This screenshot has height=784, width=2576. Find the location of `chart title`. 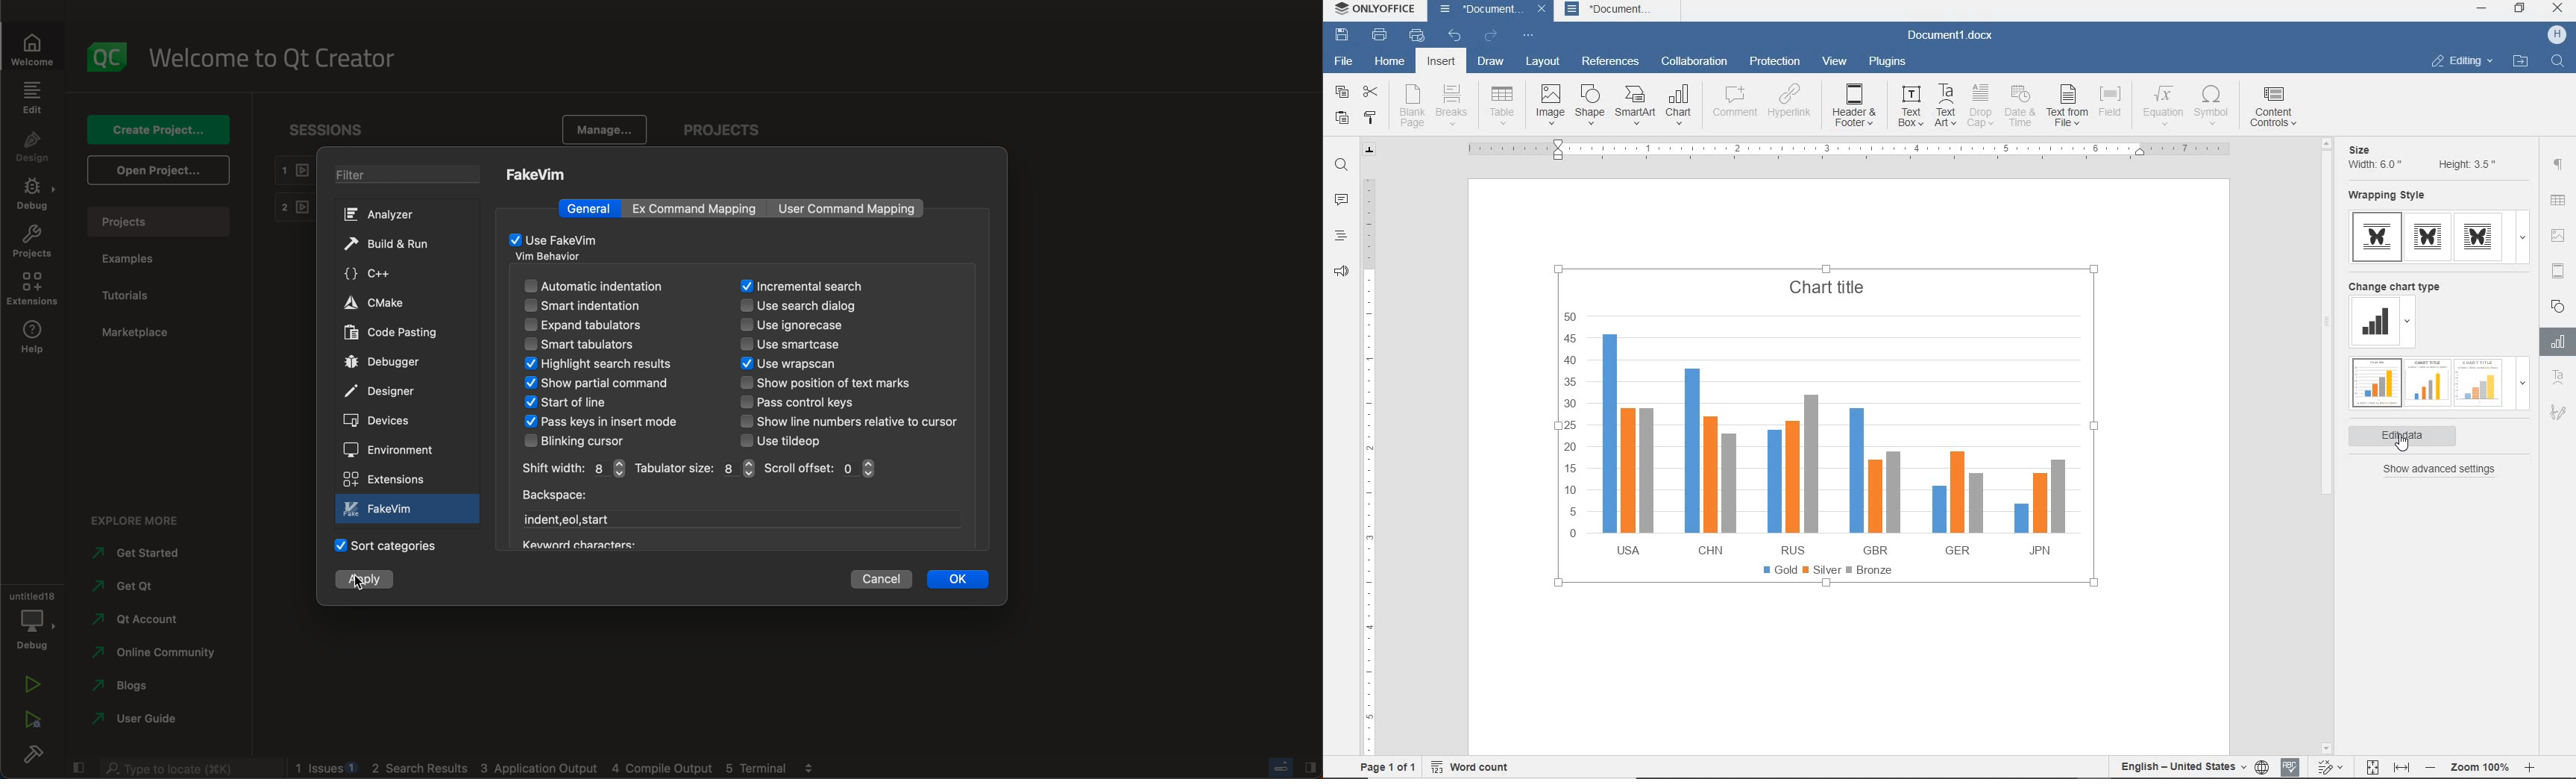

chart title is located at coordinates (1832, 286).